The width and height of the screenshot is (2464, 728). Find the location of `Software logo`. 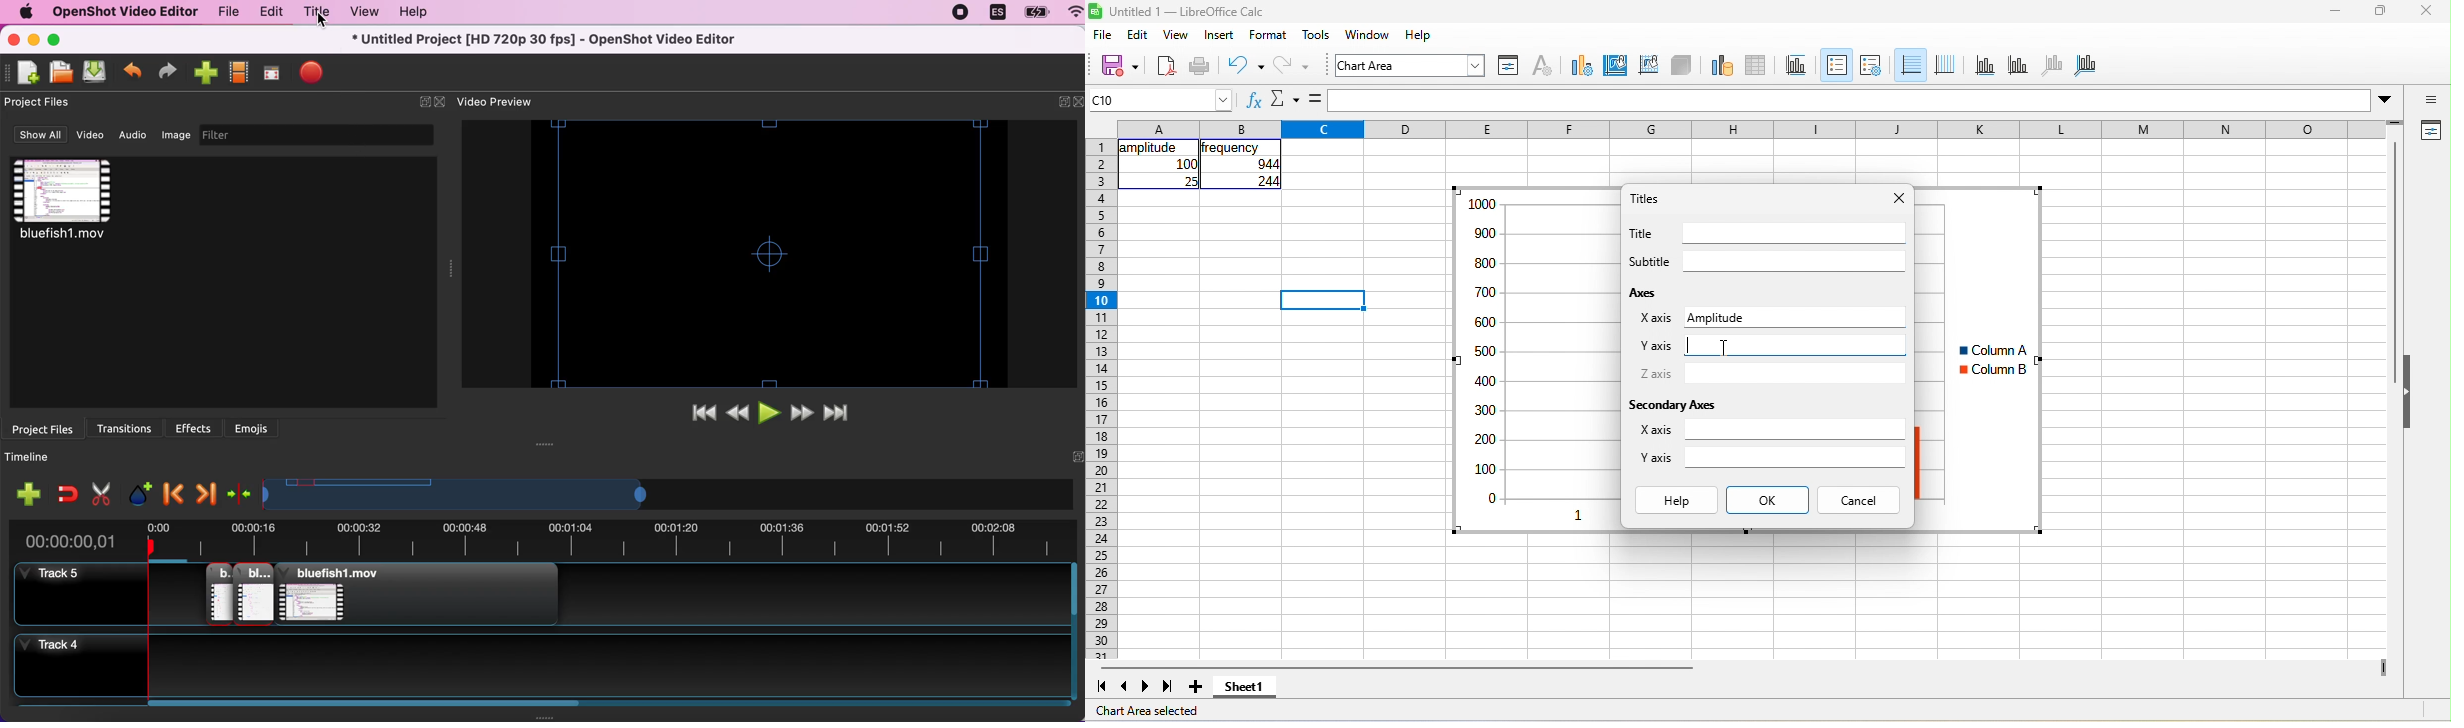

Software logo is located at coordinates (1095, 11).